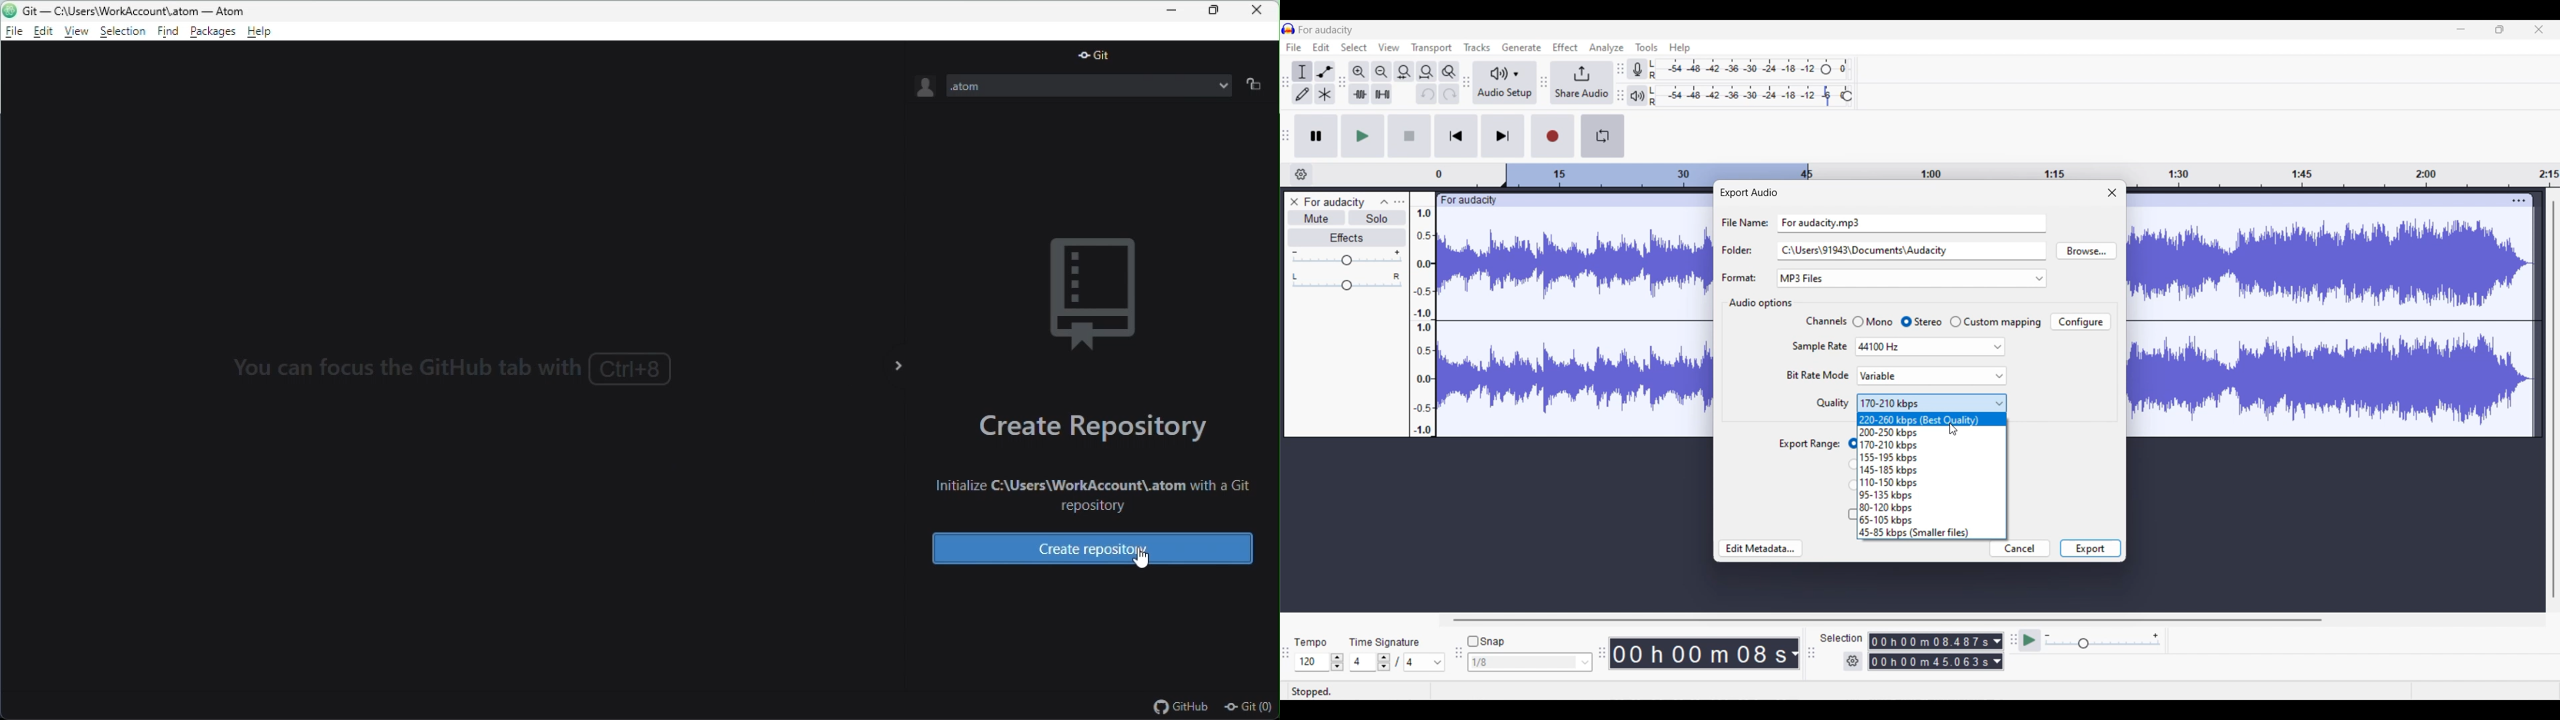 This screenshot has width=2576, height=728. I want to click on Undo, so click(1427, 94).